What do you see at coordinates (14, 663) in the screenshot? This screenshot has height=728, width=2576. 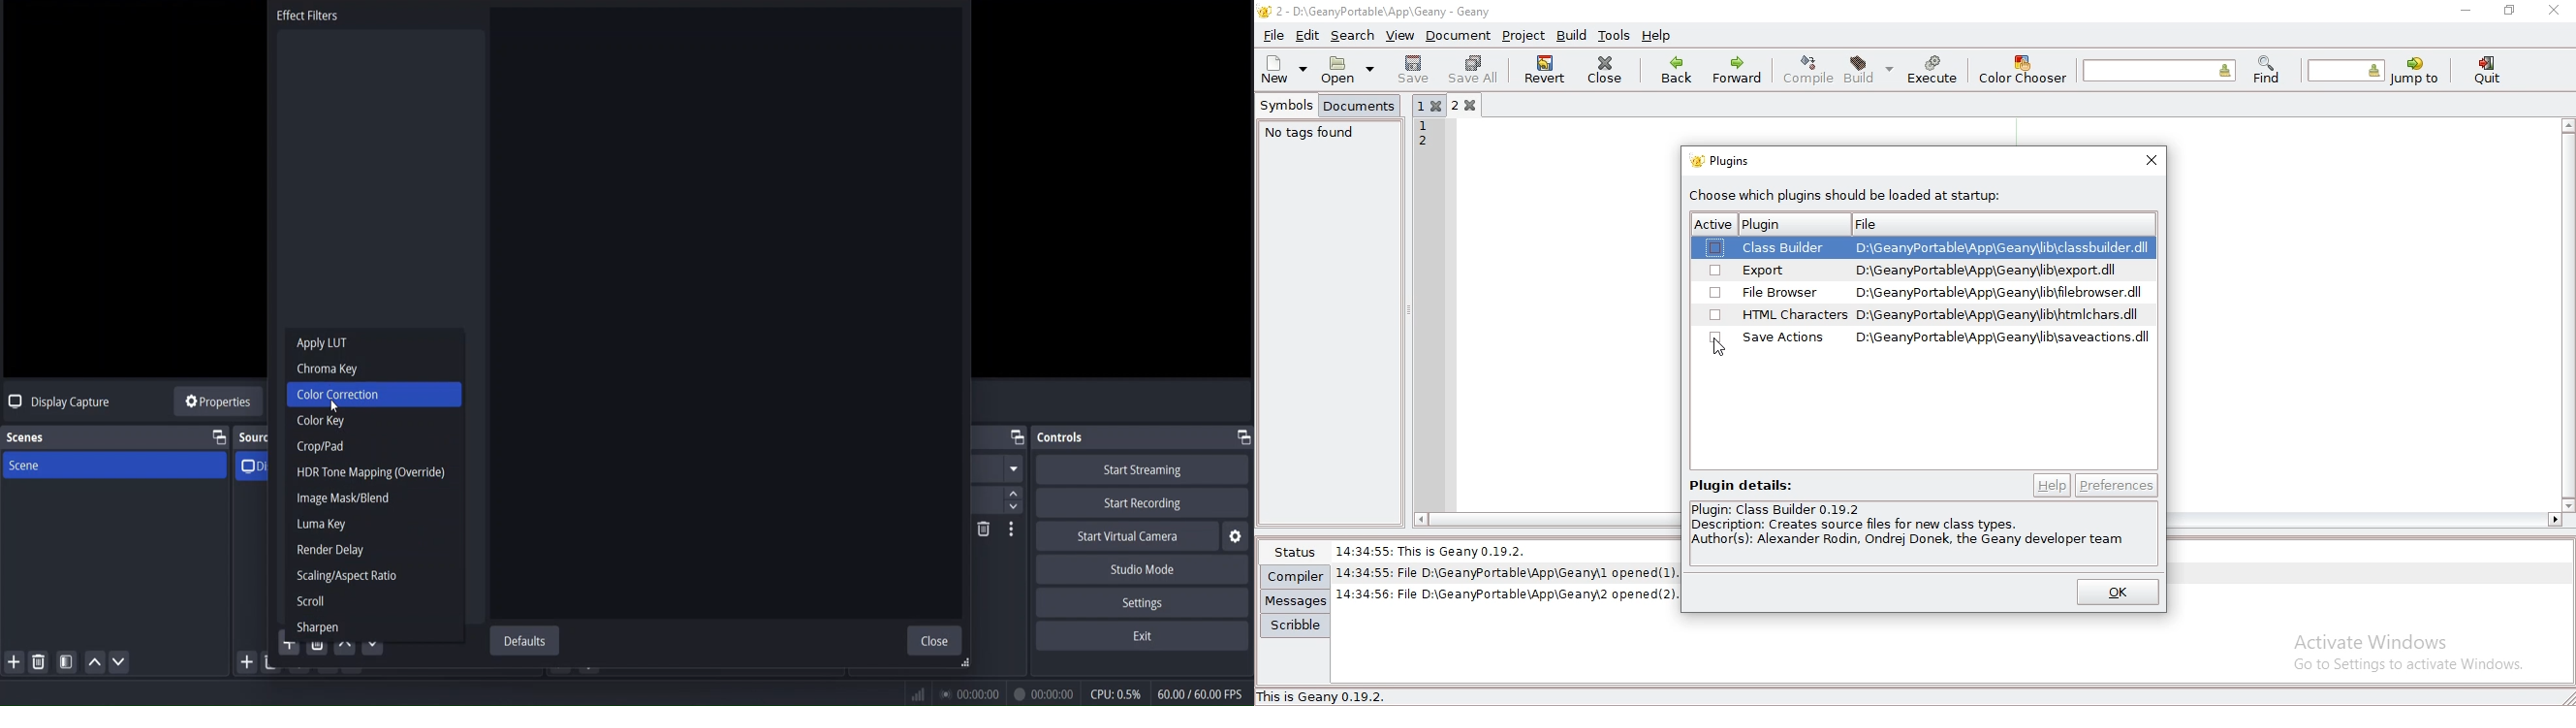 I see `add scene` at bounding box center [14, 663].